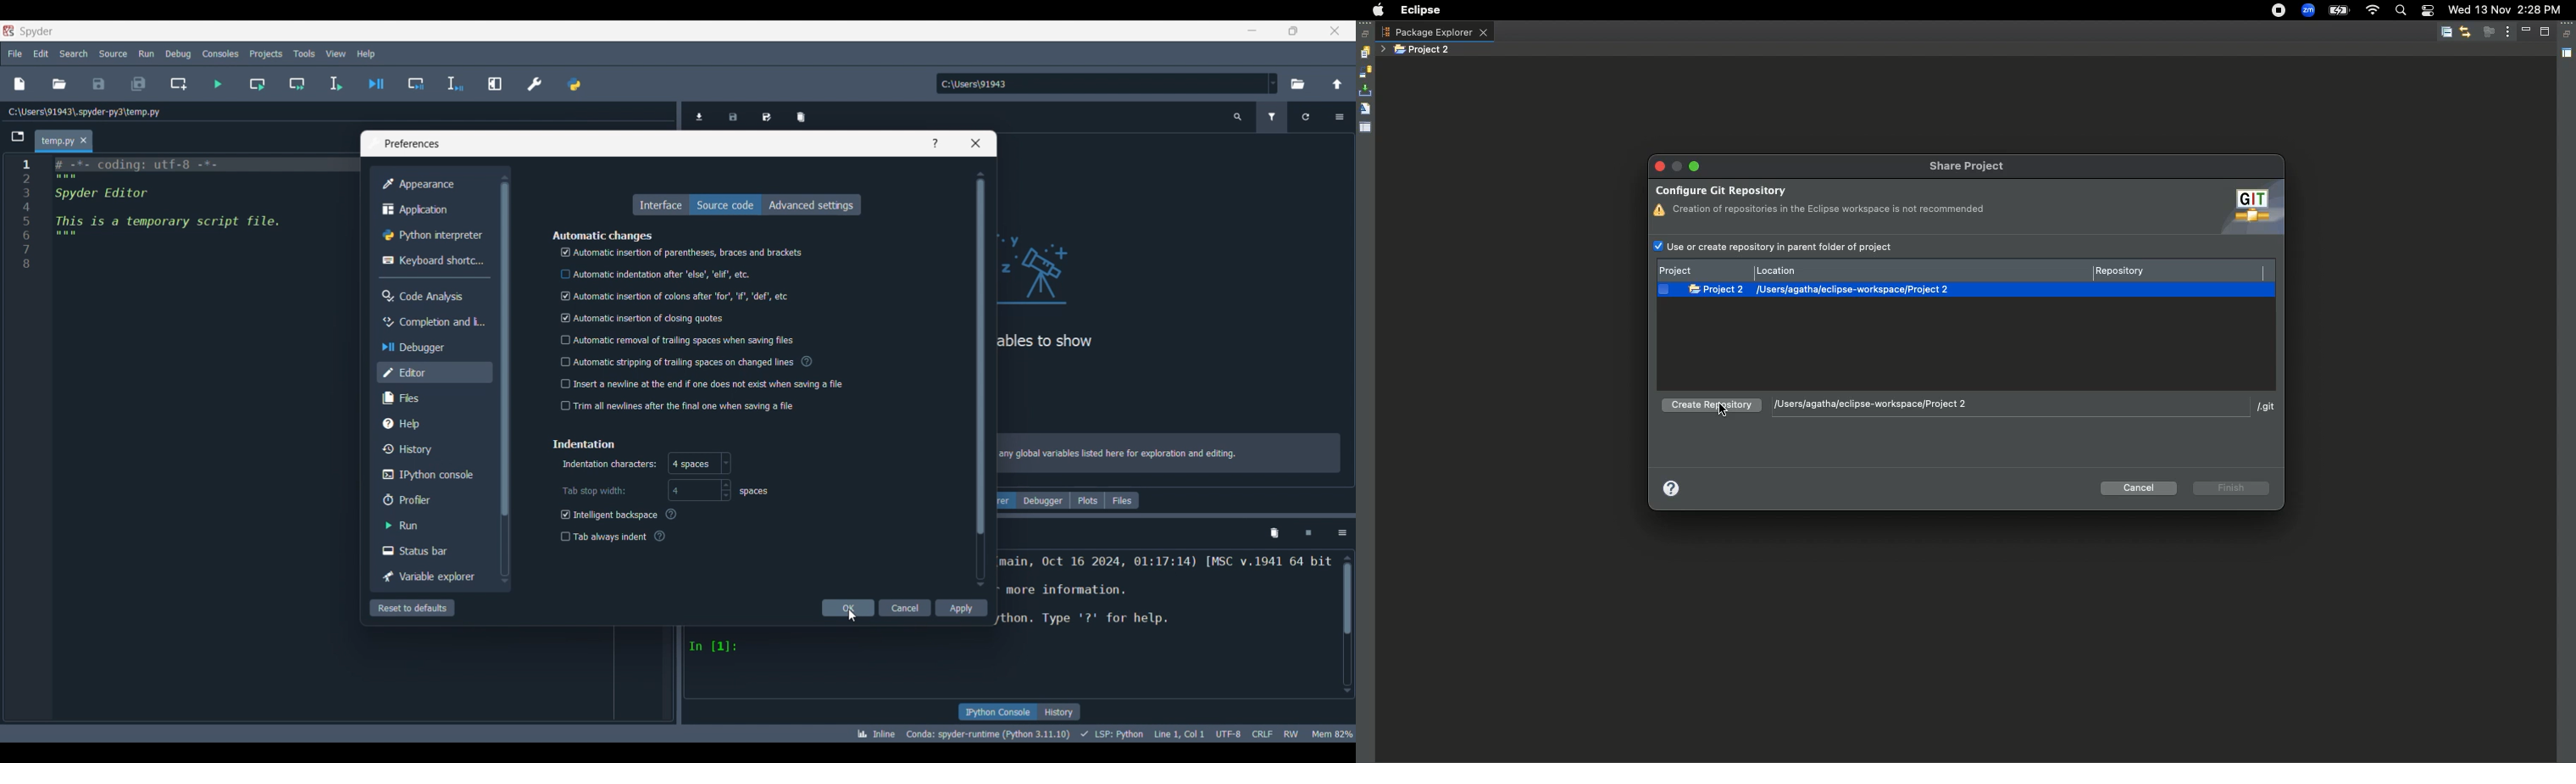 The image size is (2576, 784). Describe the element at coordinates (725, 205) in the screenshot. I see `Source code` at that location.